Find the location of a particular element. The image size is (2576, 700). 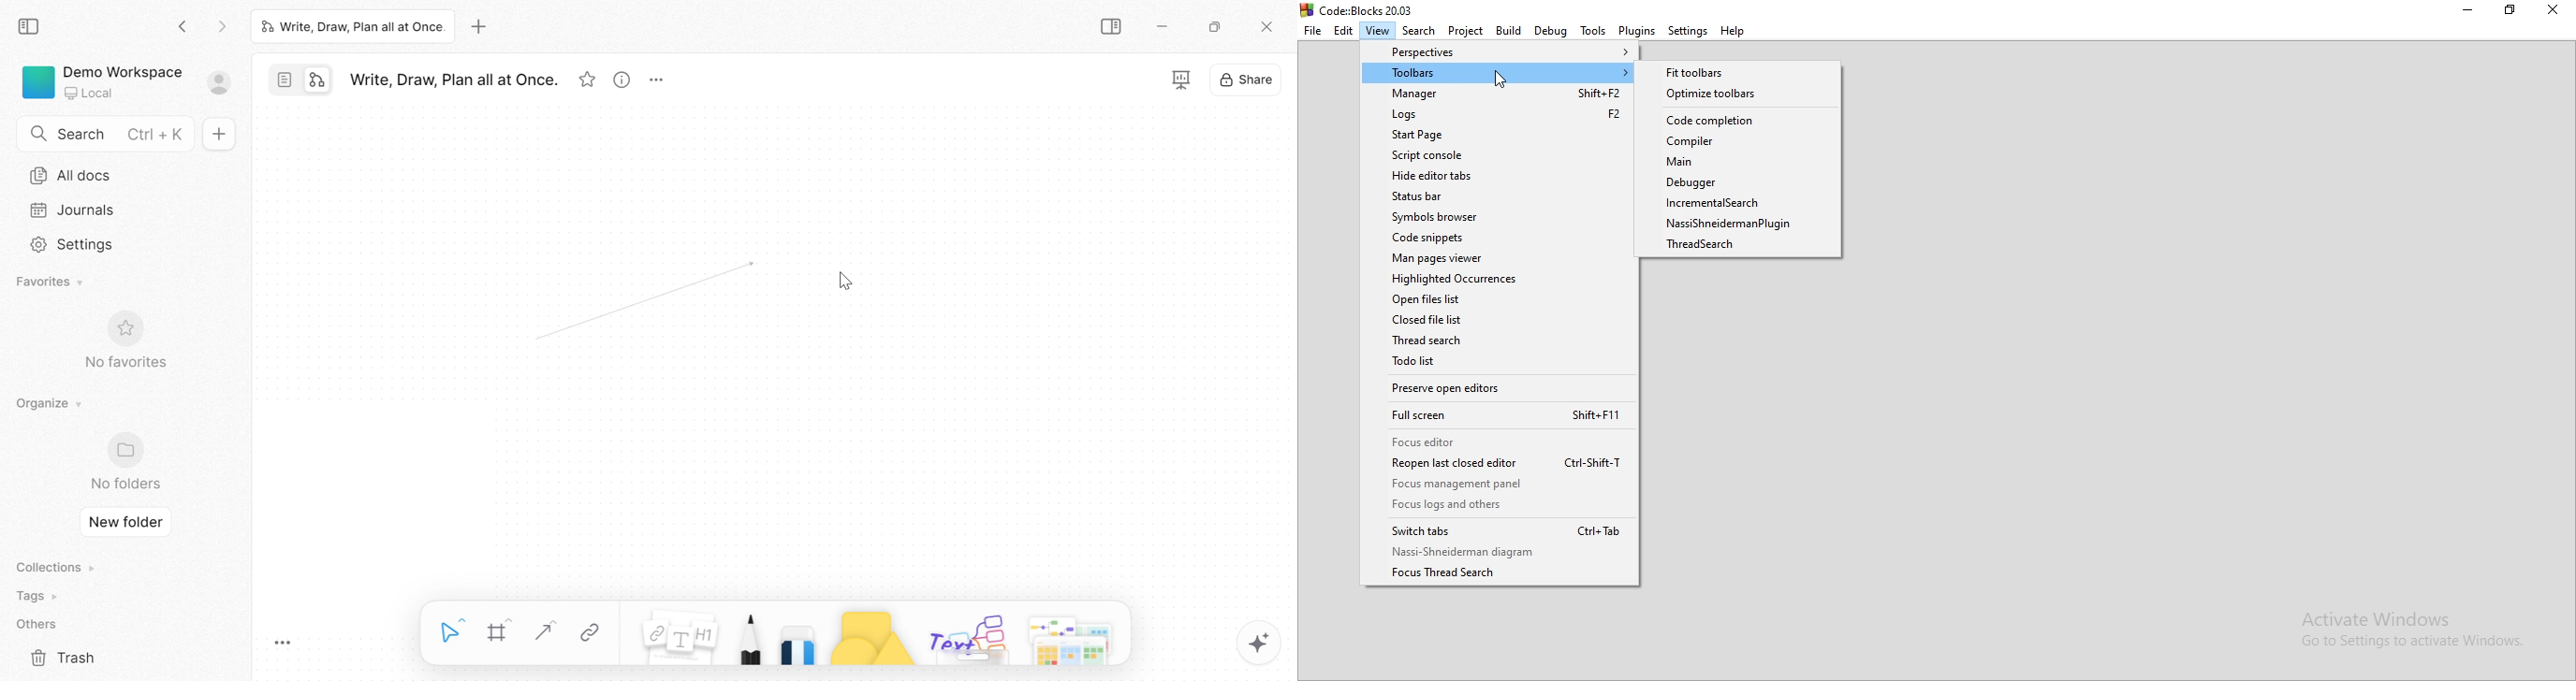

Frame is located at coordinates (499, 632).